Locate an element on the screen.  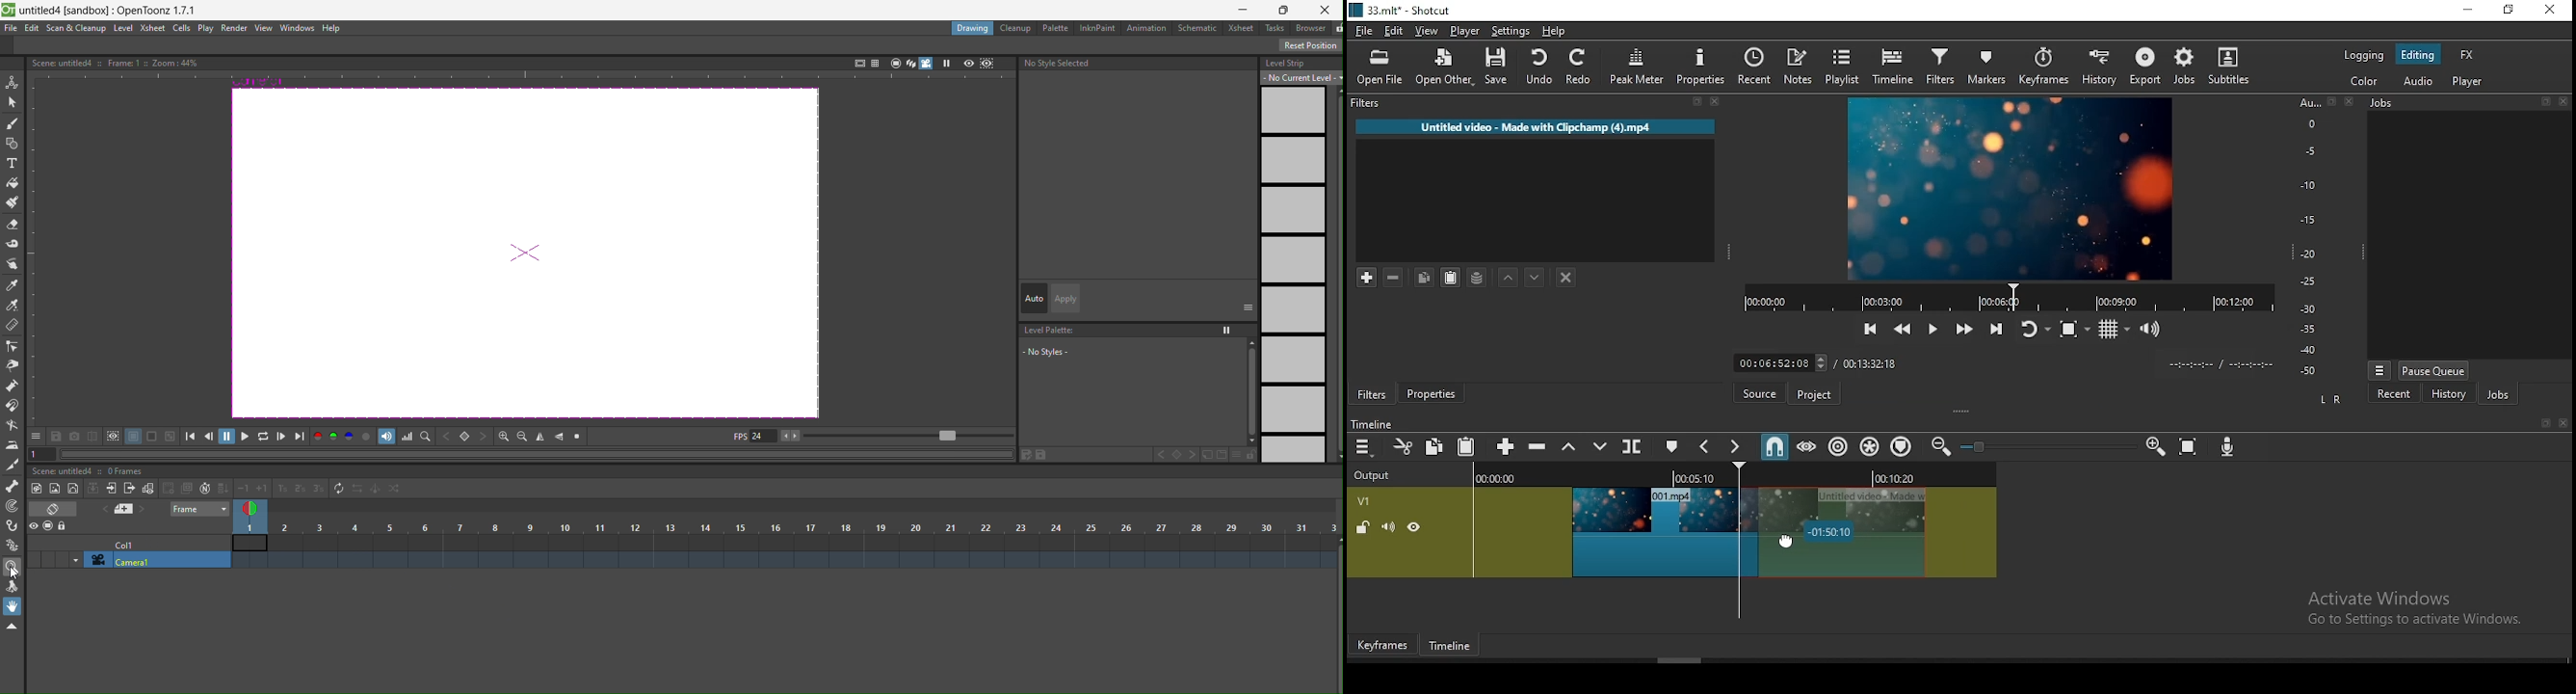
video clip is located at coordinates (1667, 532).